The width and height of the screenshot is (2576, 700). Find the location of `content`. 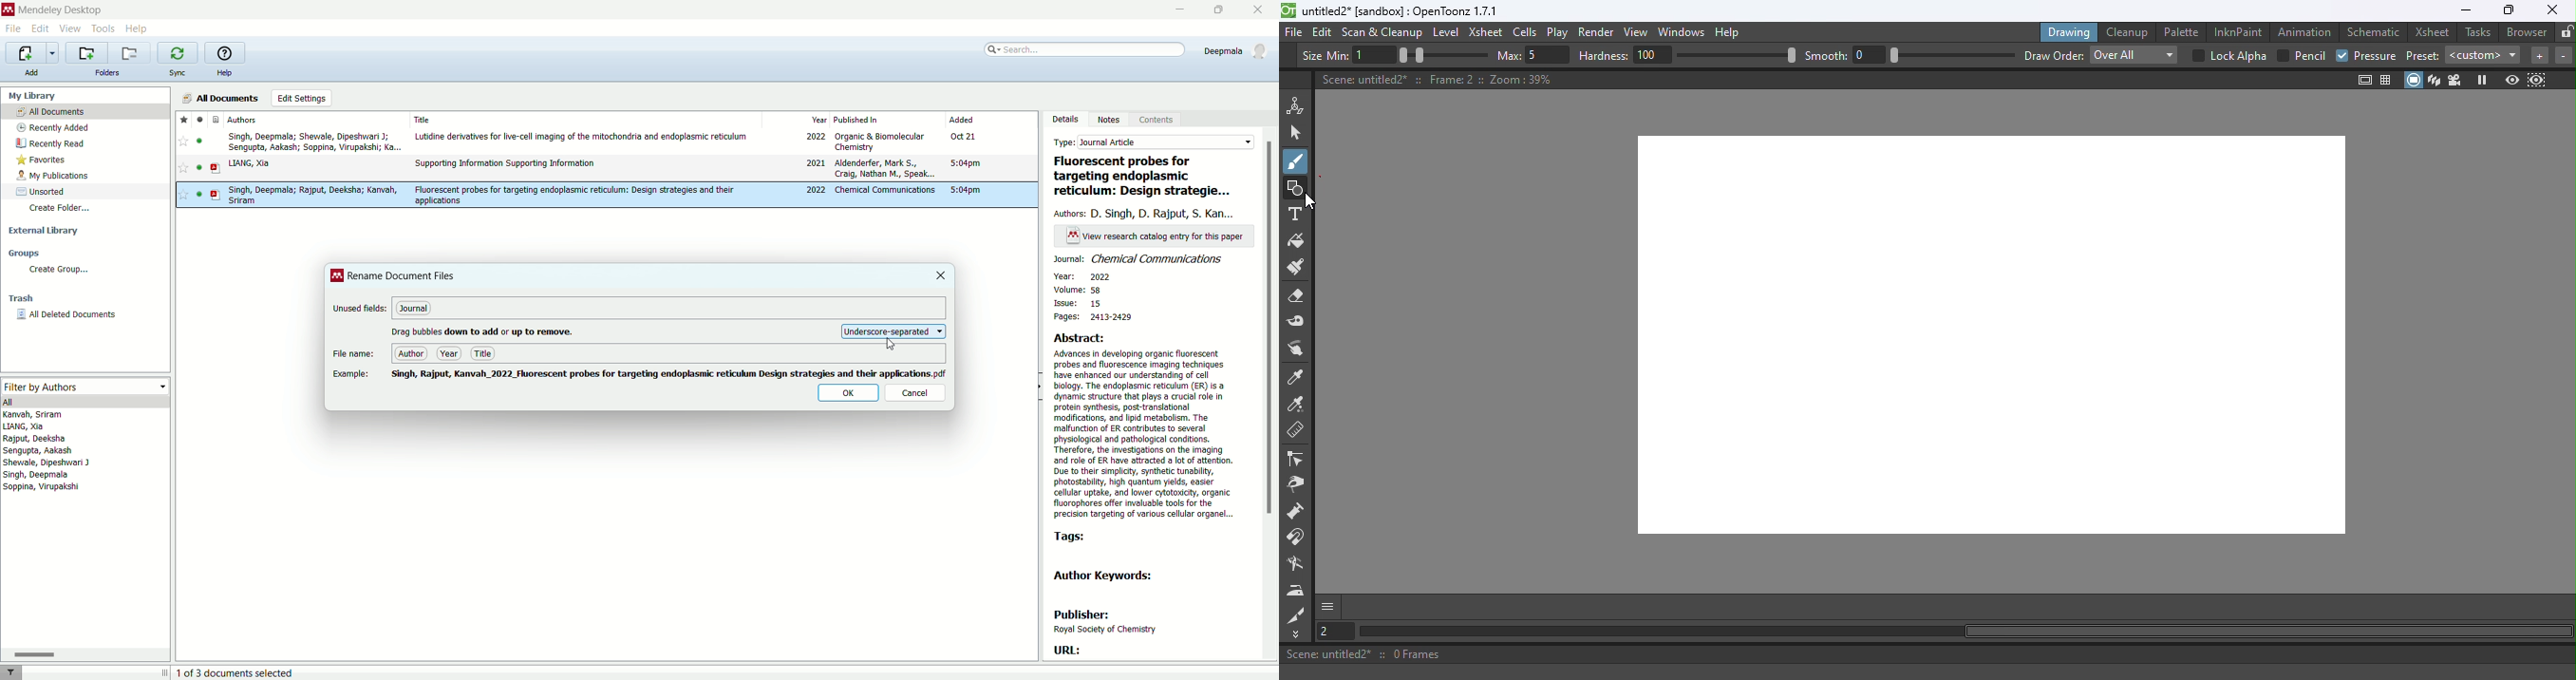

content is located at coordinates (1157, 121).